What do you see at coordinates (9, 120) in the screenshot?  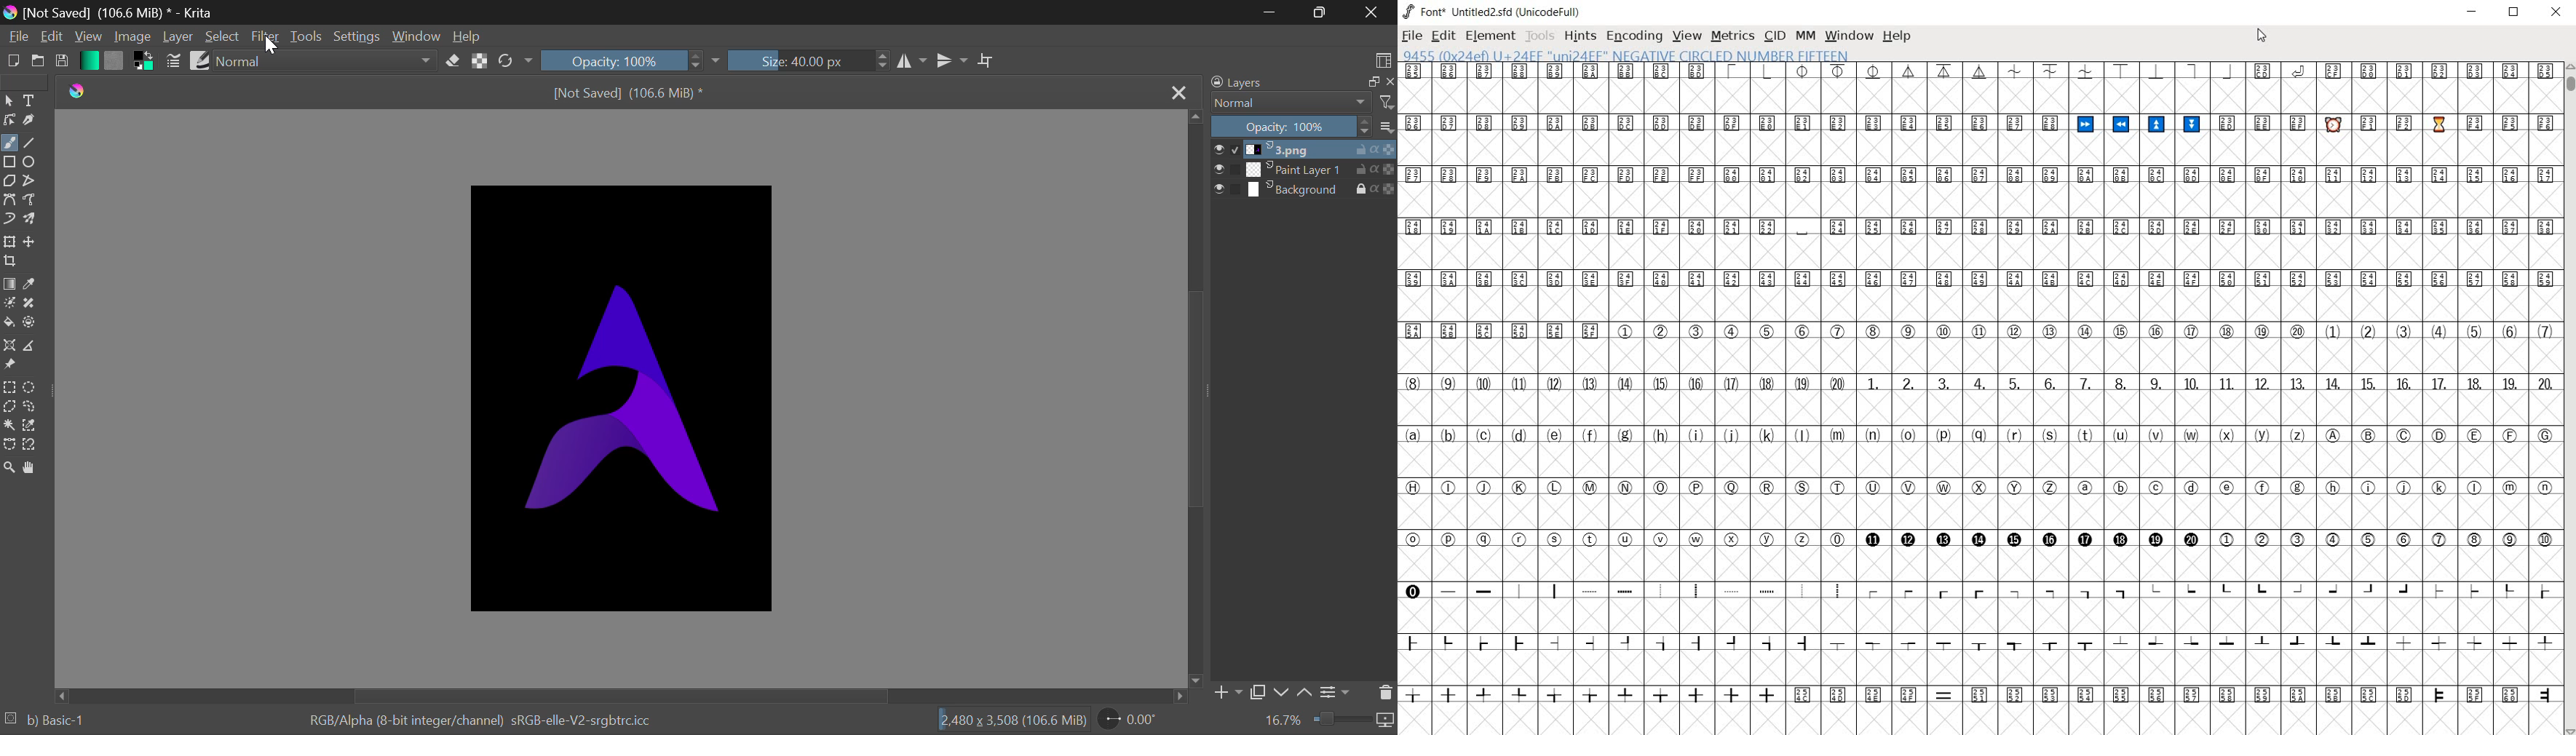 I see `Edit Shapes` at bounding box center [9, 120].